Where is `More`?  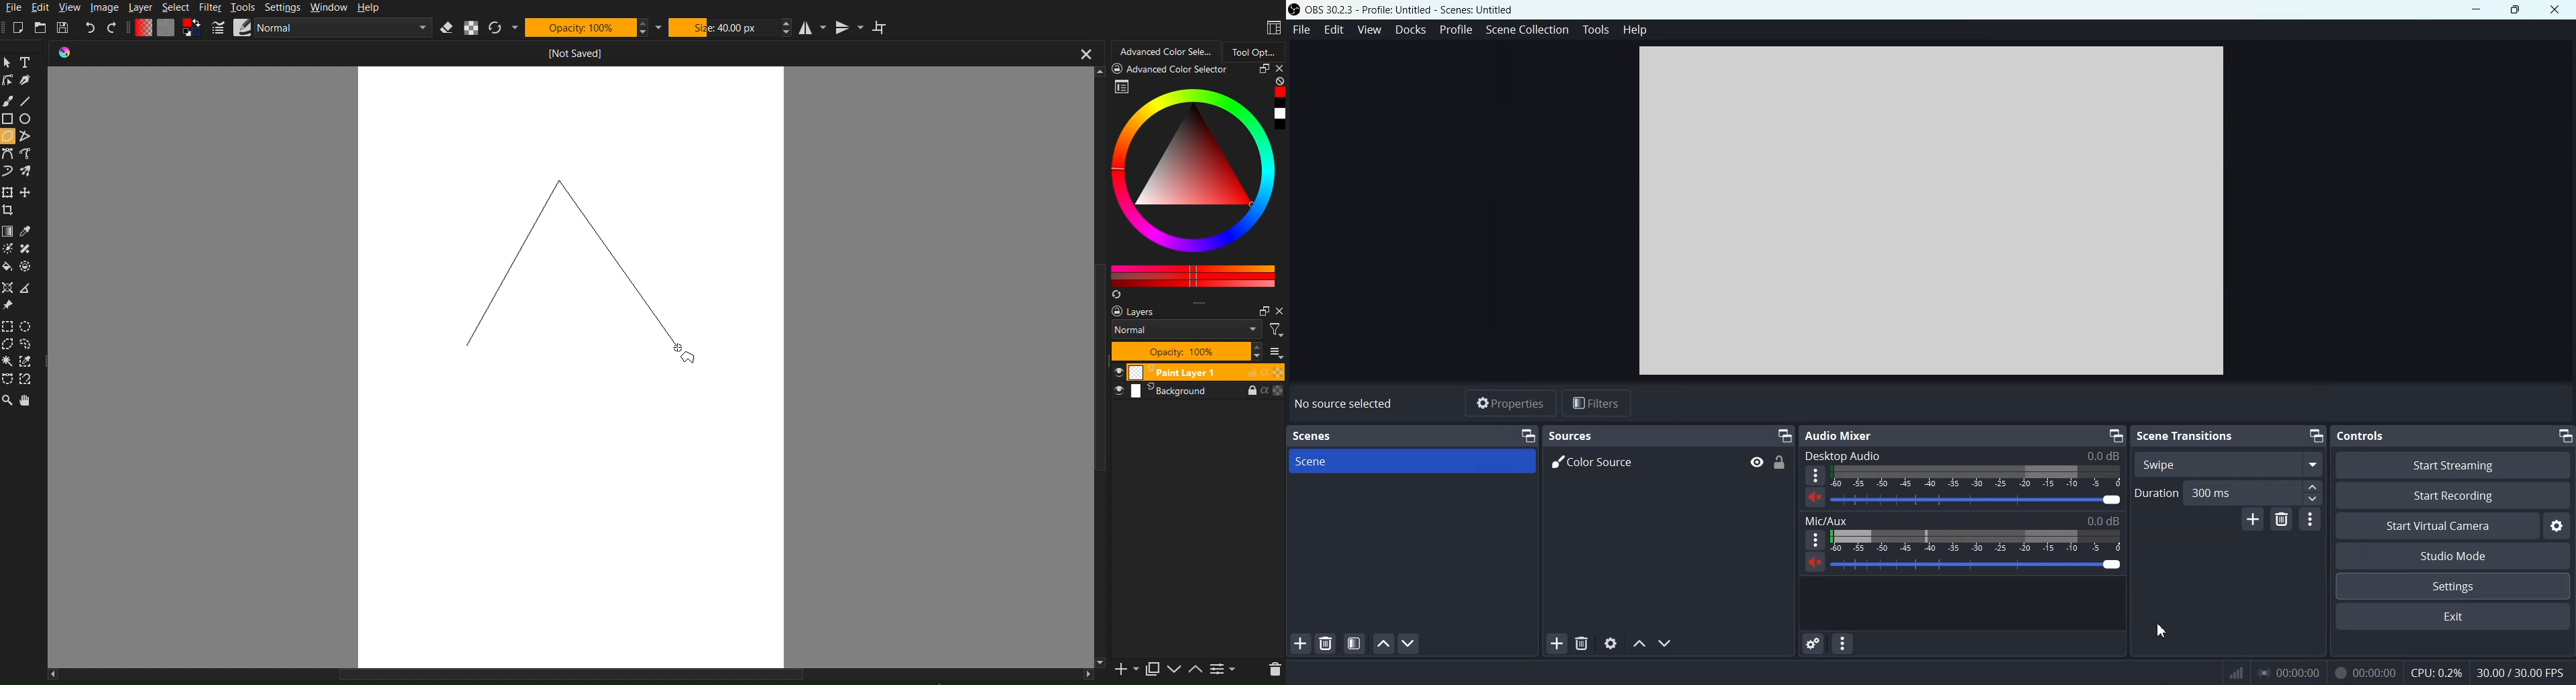
More is located at coordinates (1815, 539).